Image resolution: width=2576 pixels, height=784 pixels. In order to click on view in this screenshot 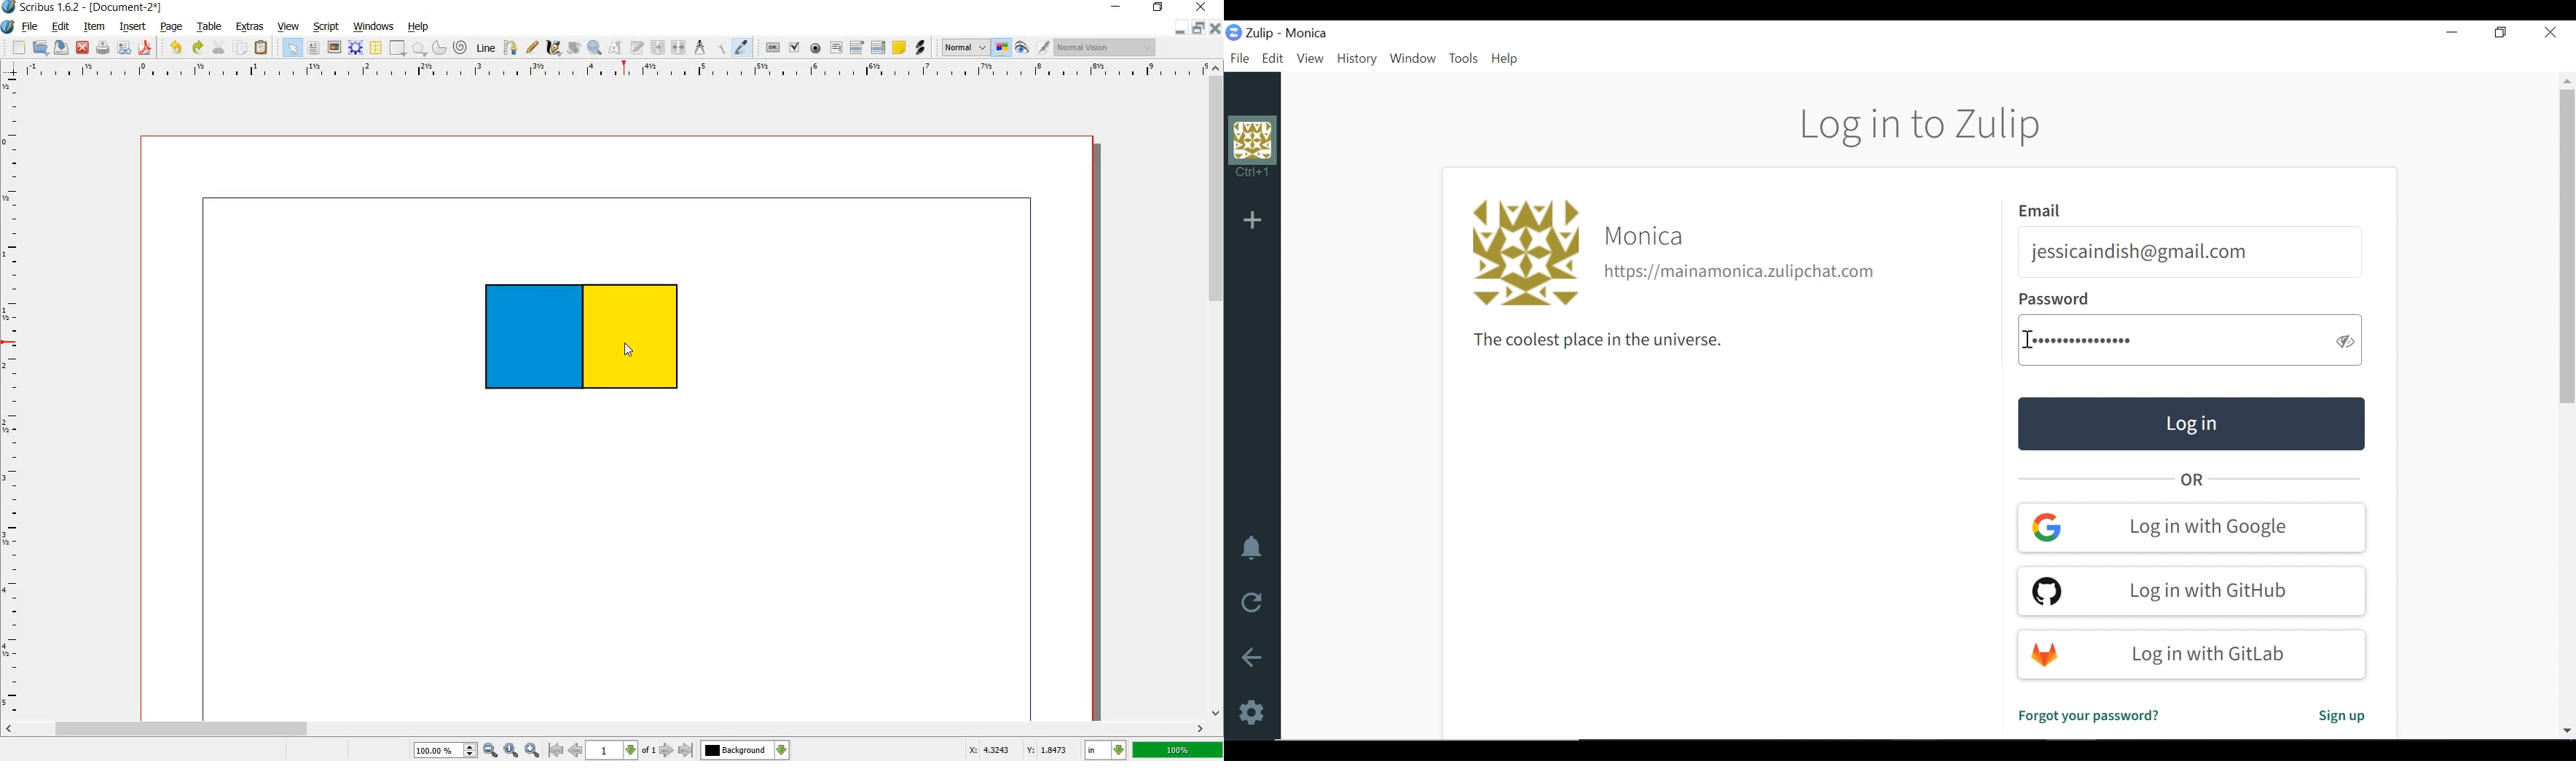, I will do `click(288, 26)`.